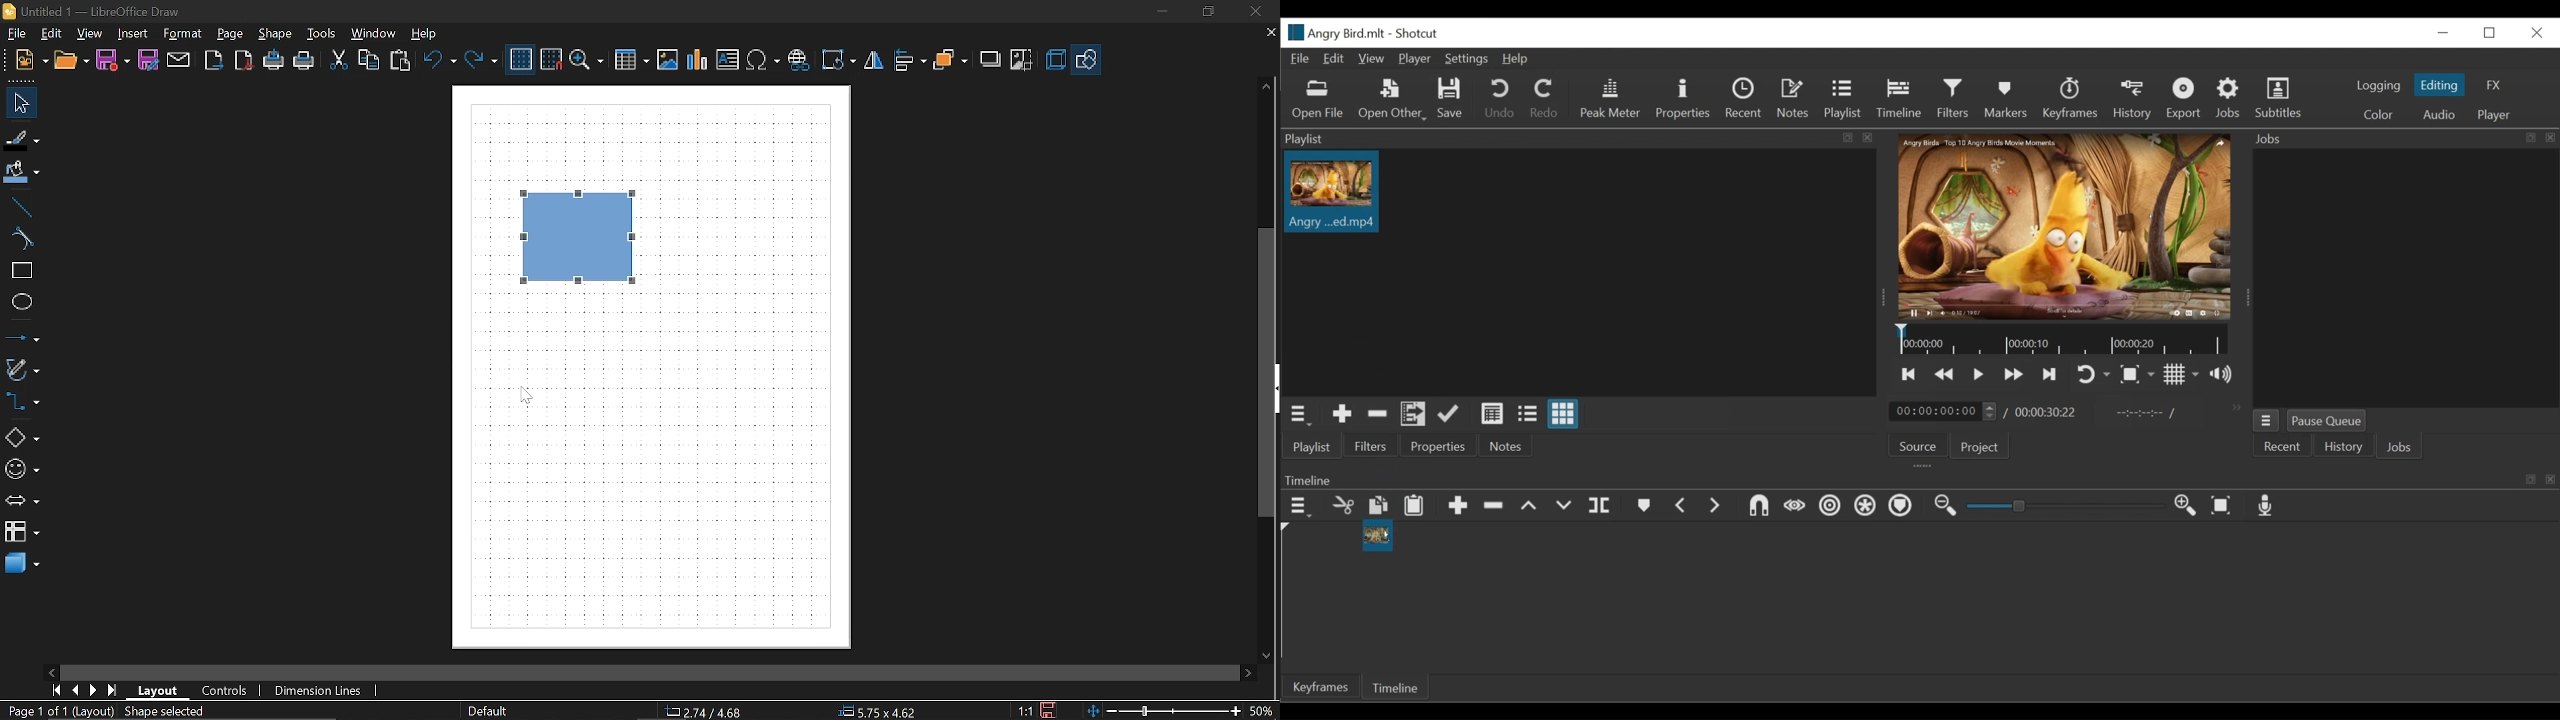 This screenshot has height=728, width=2576. Describe the element at coordinates (950, 62) in the screenshot. I see `Arrange` at that location.